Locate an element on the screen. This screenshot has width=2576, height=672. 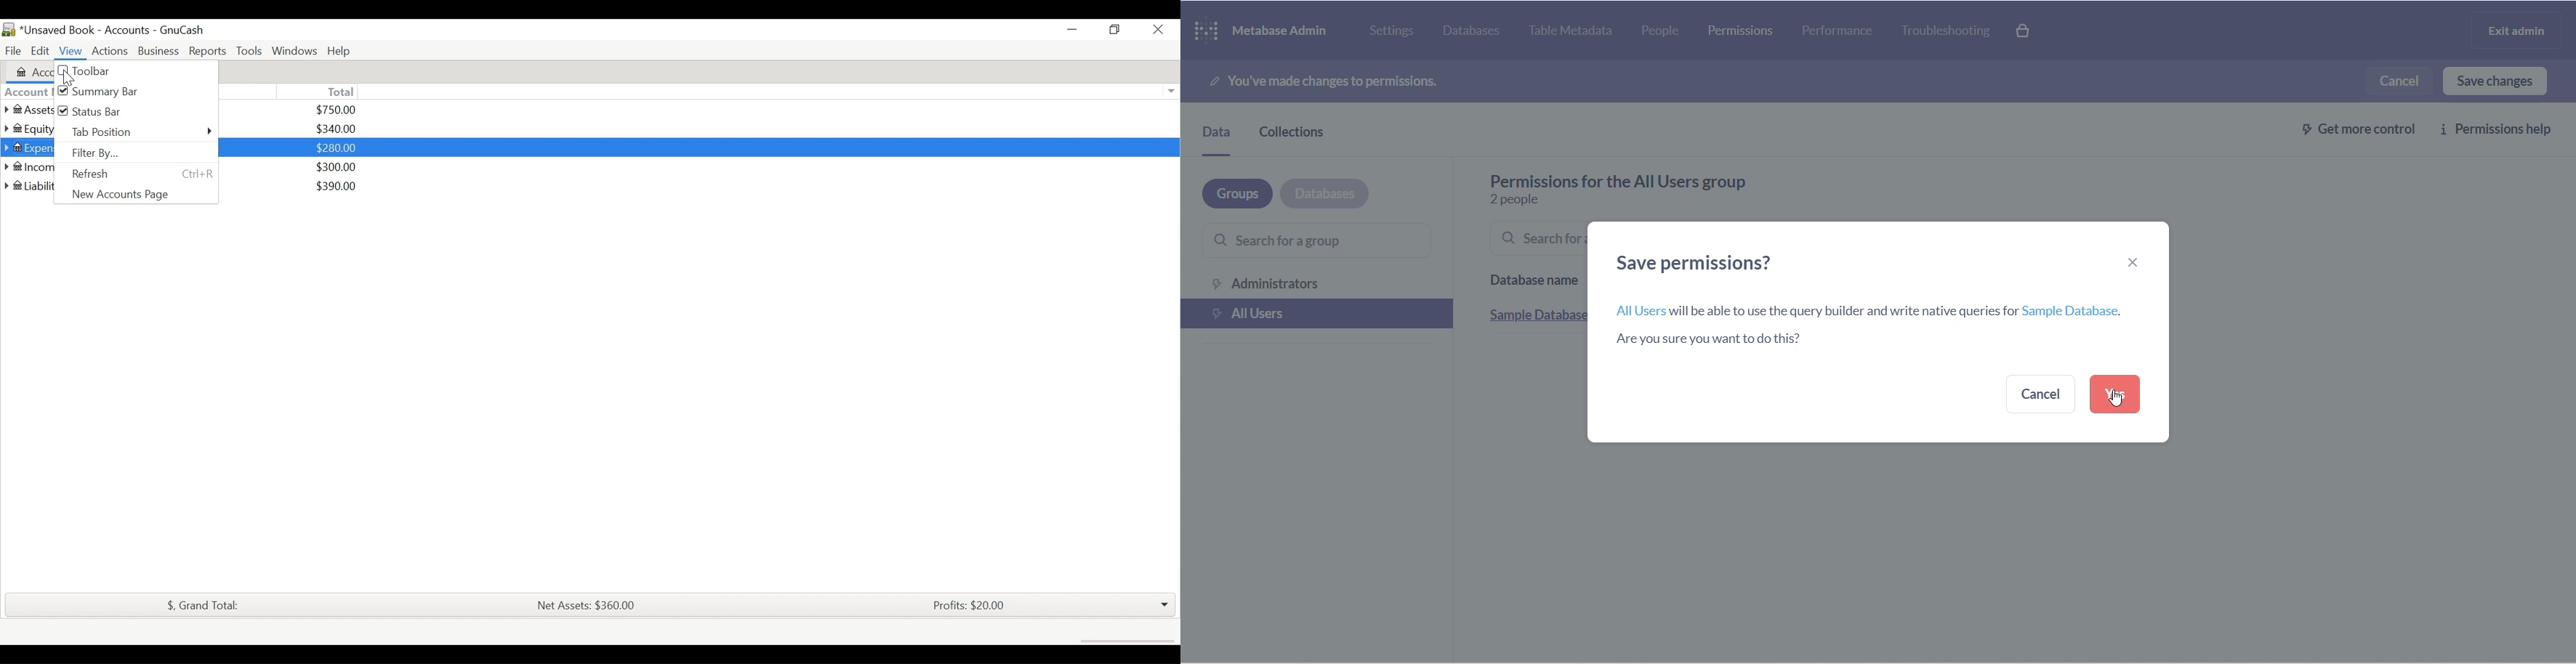
cancel text is located at coordinates (2396, 81).